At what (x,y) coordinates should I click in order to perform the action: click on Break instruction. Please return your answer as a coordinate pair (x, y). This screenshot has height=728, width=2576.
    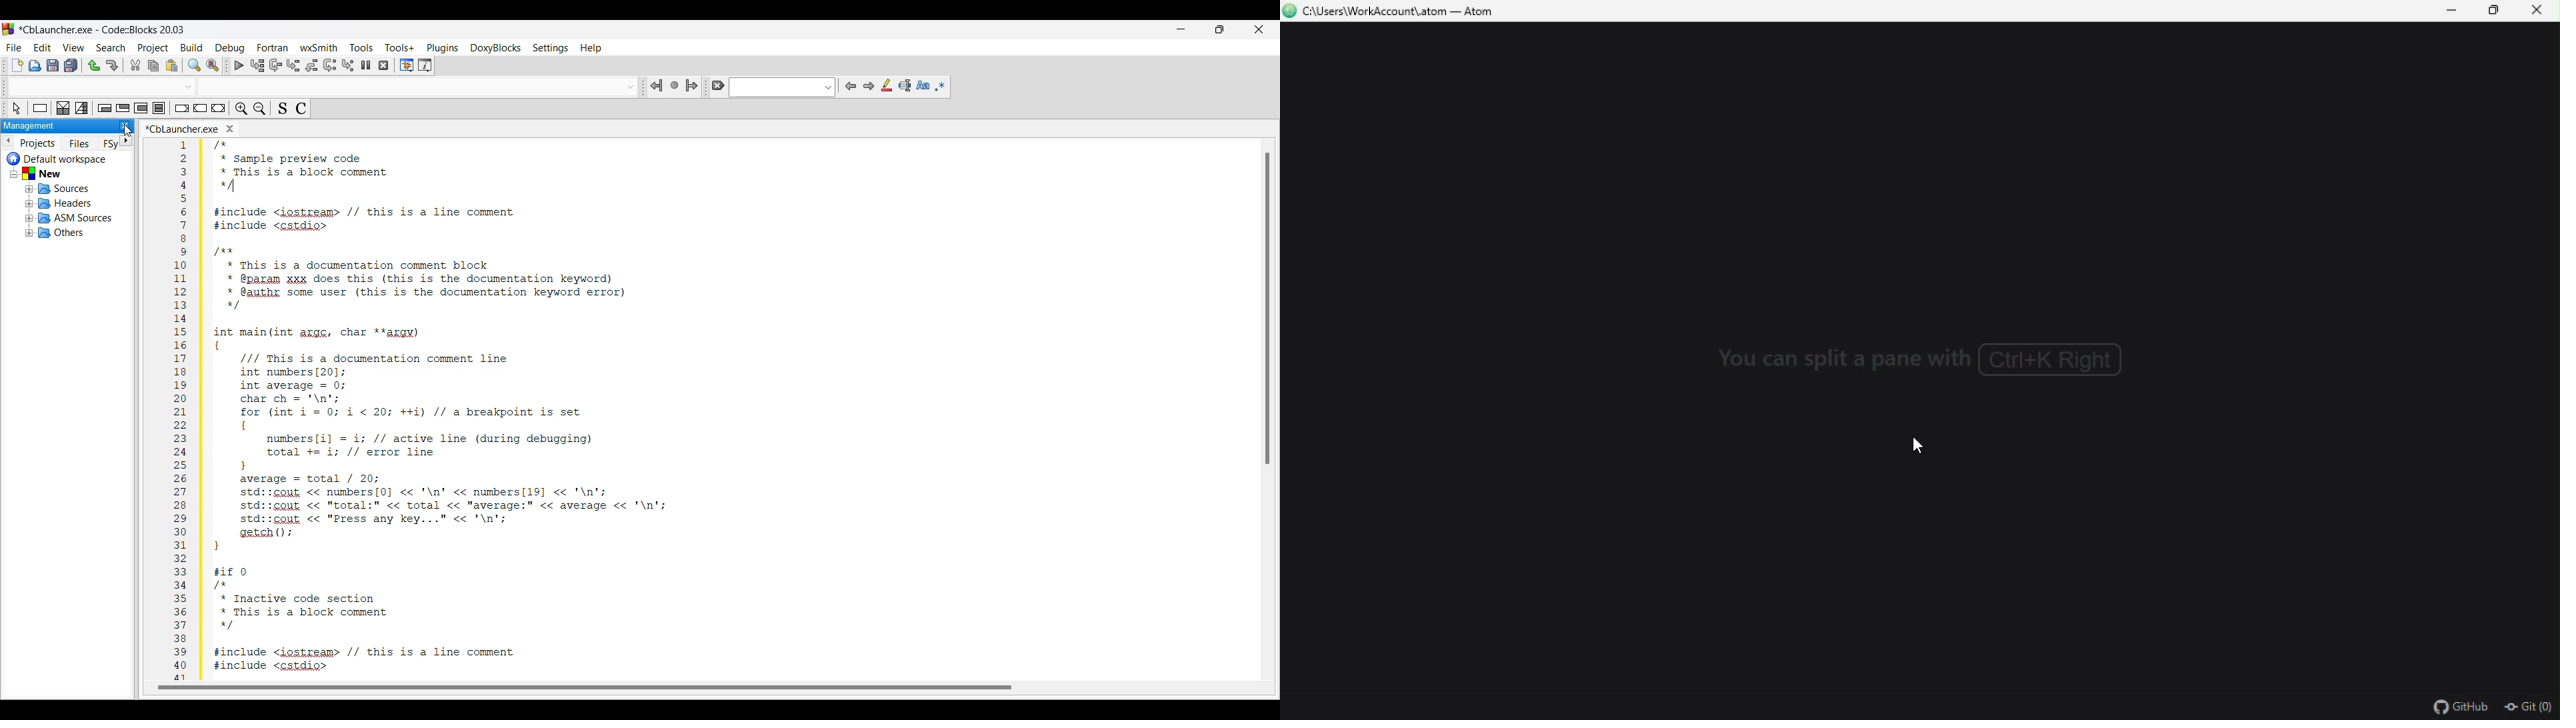
    Looking at the image, I should click on (183, 108).